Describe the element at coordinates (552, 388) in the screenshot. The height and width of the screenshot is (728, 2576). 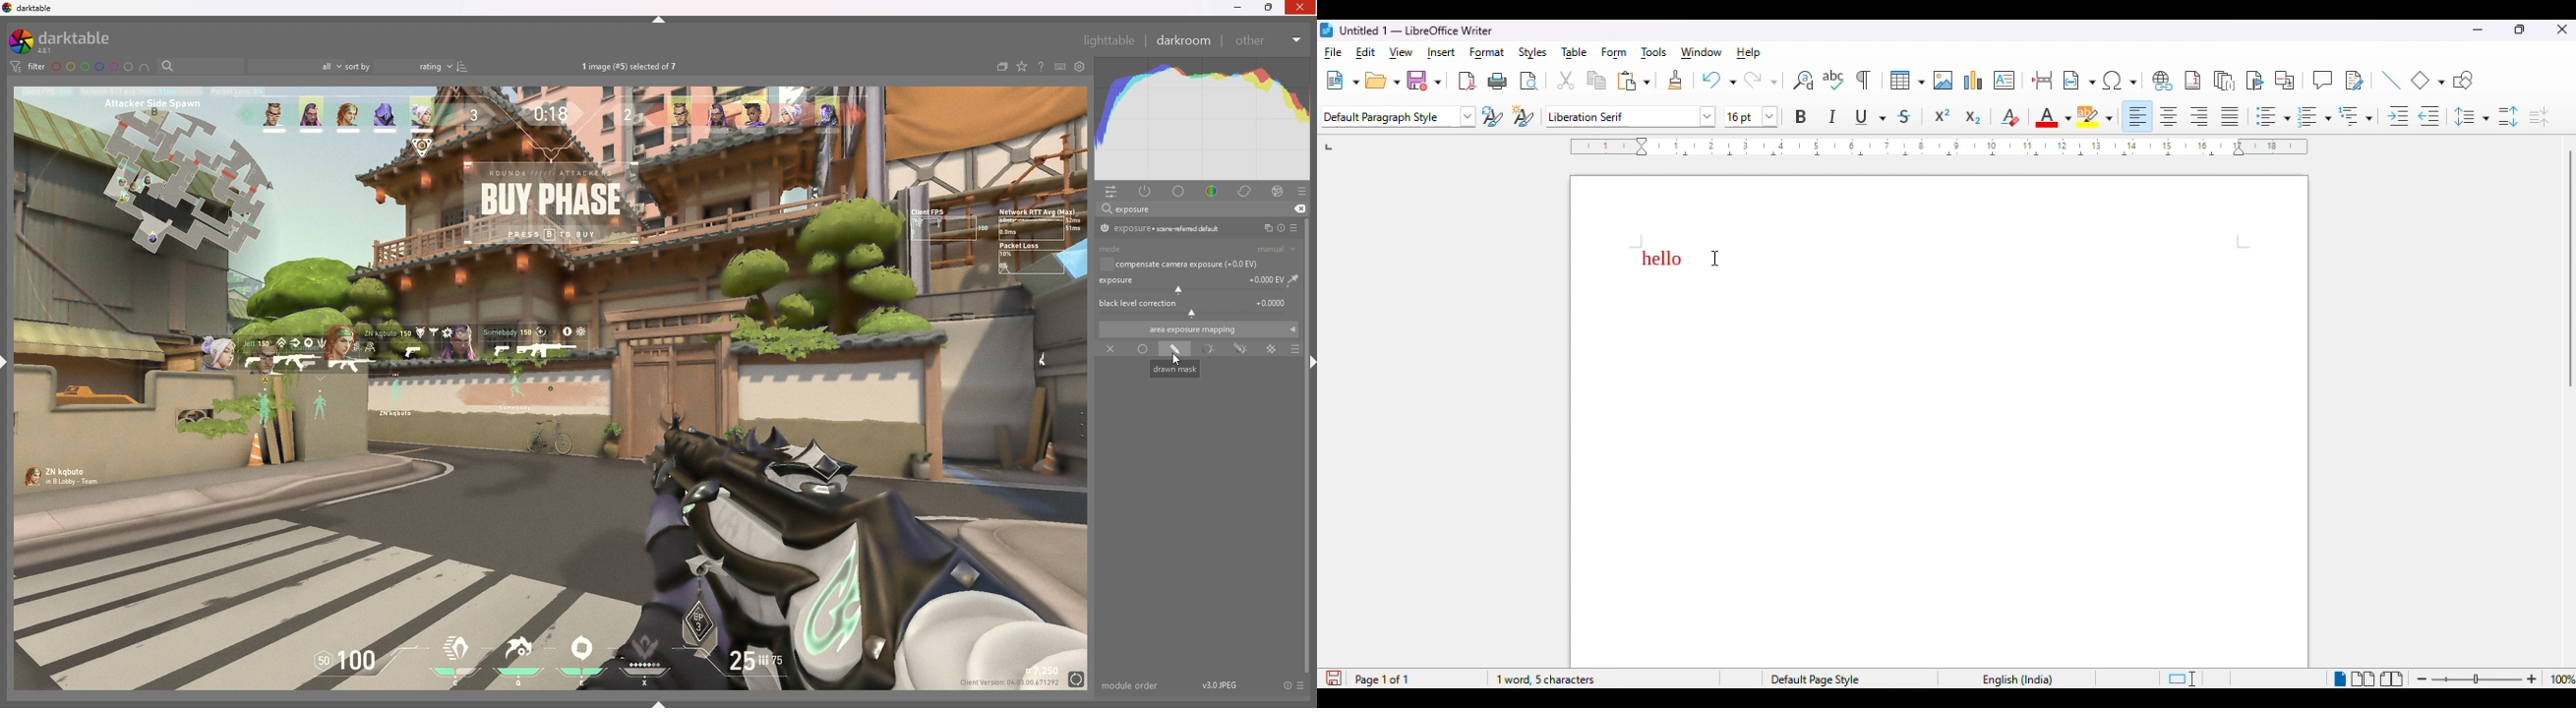
I see `image` at that location.